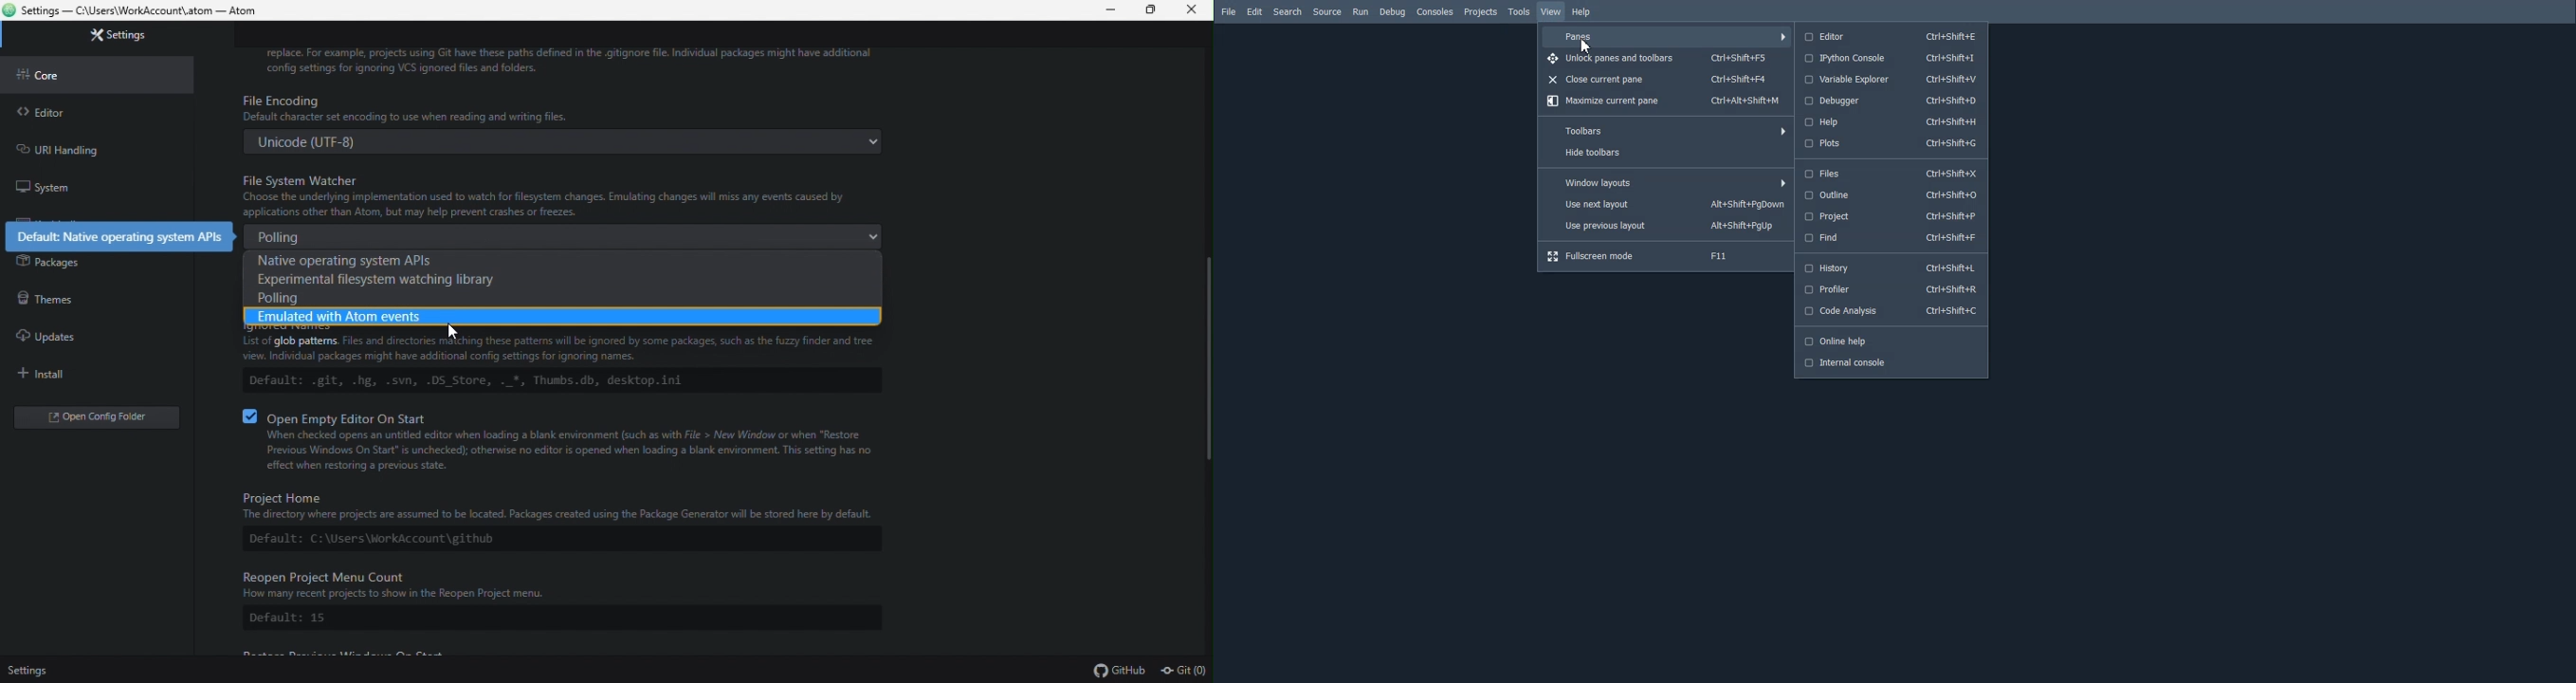 The image size is (2576, 700). I want to click on minimize, so click(1102, 10).